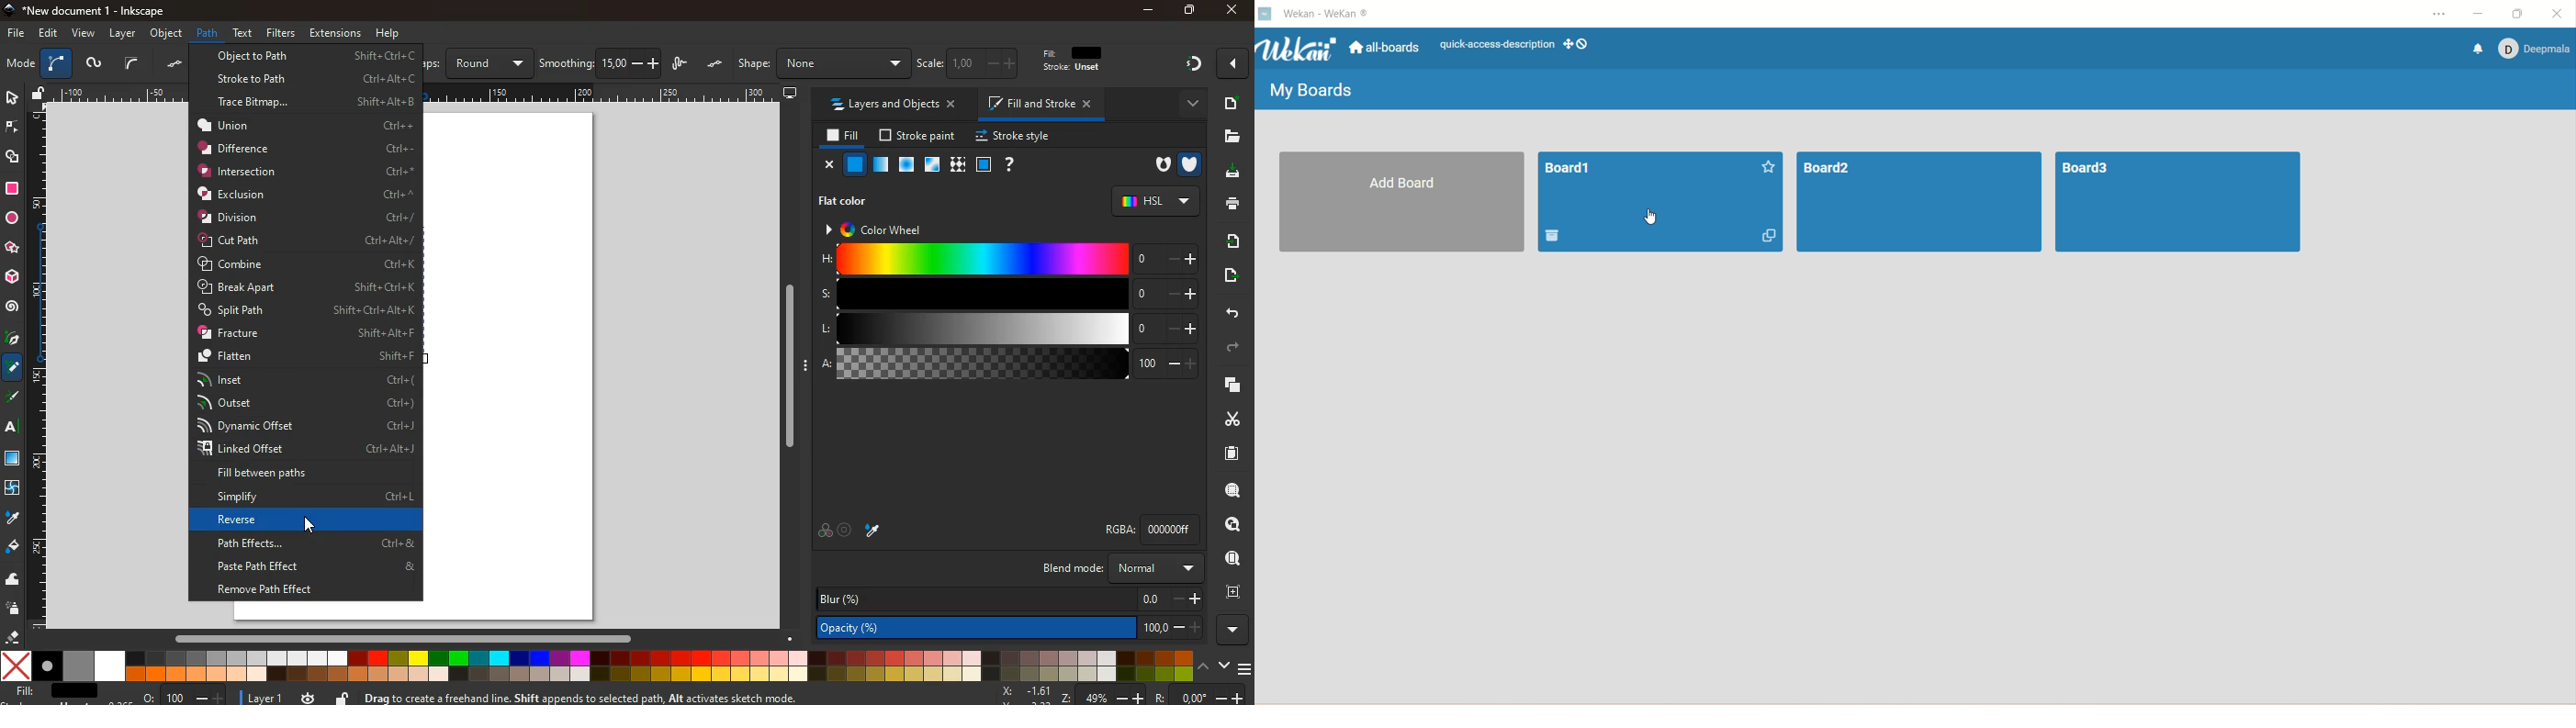 Image resolution: width=2576 pixels, height=728 pixels. I want to click on worm, so click(93, 65).